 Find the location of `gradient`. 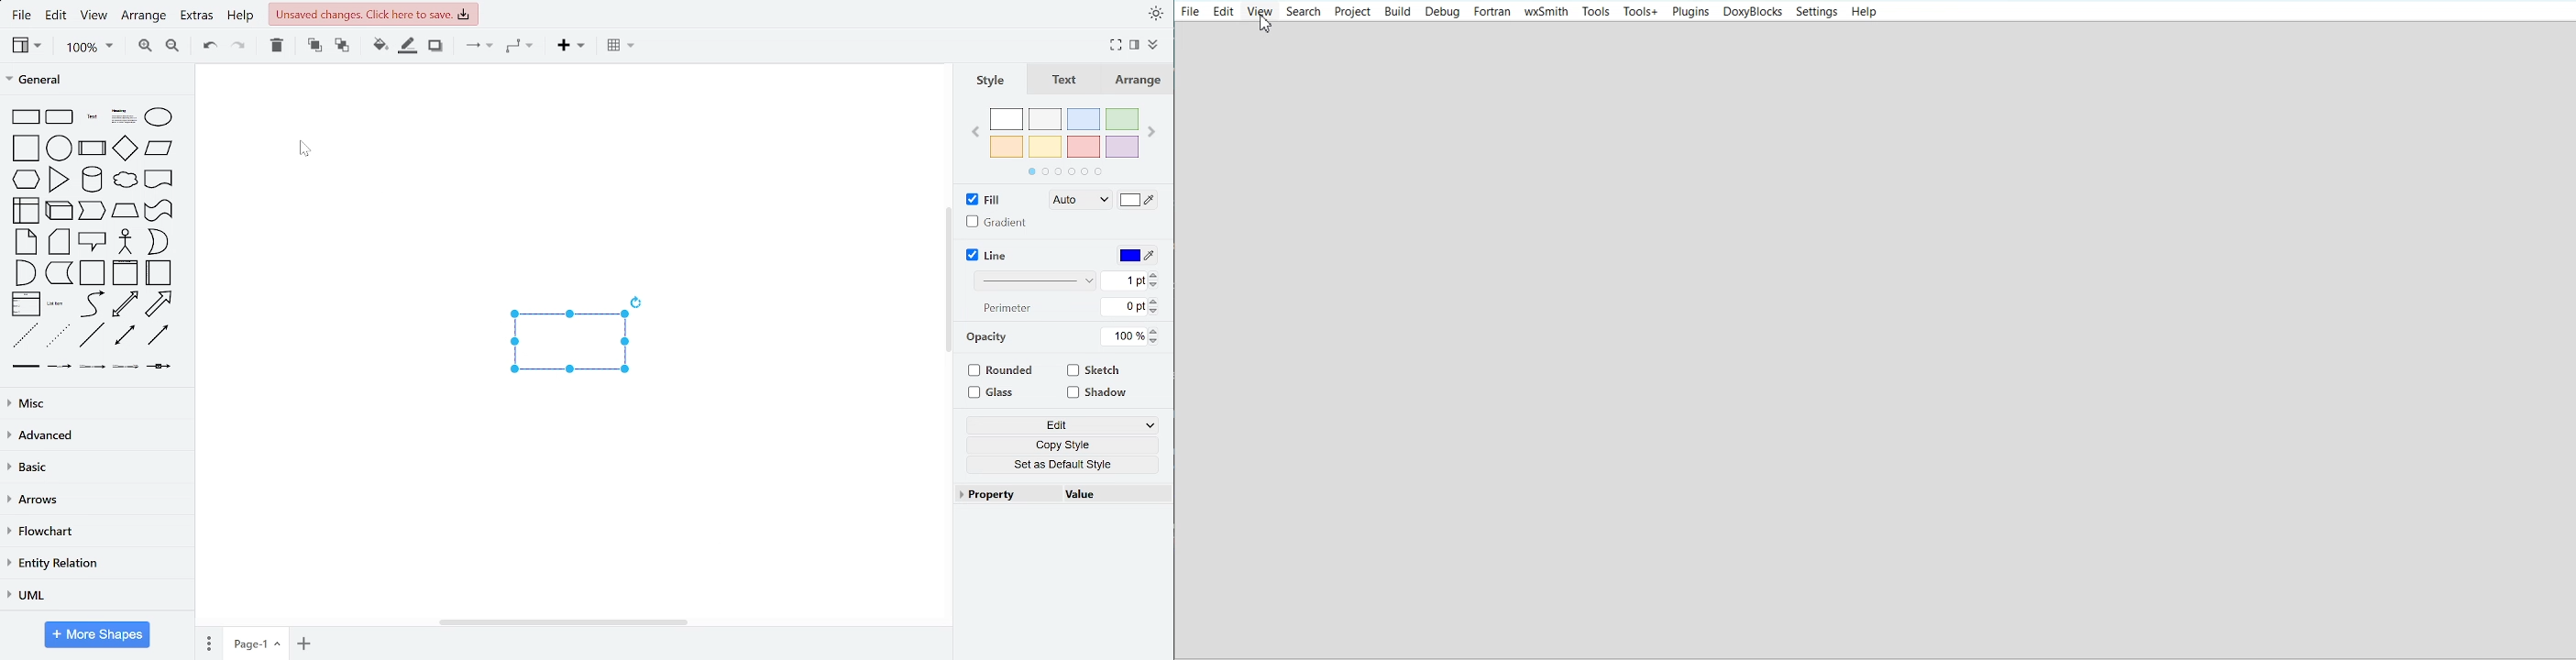

gradient is located at coordinates (993, 223).